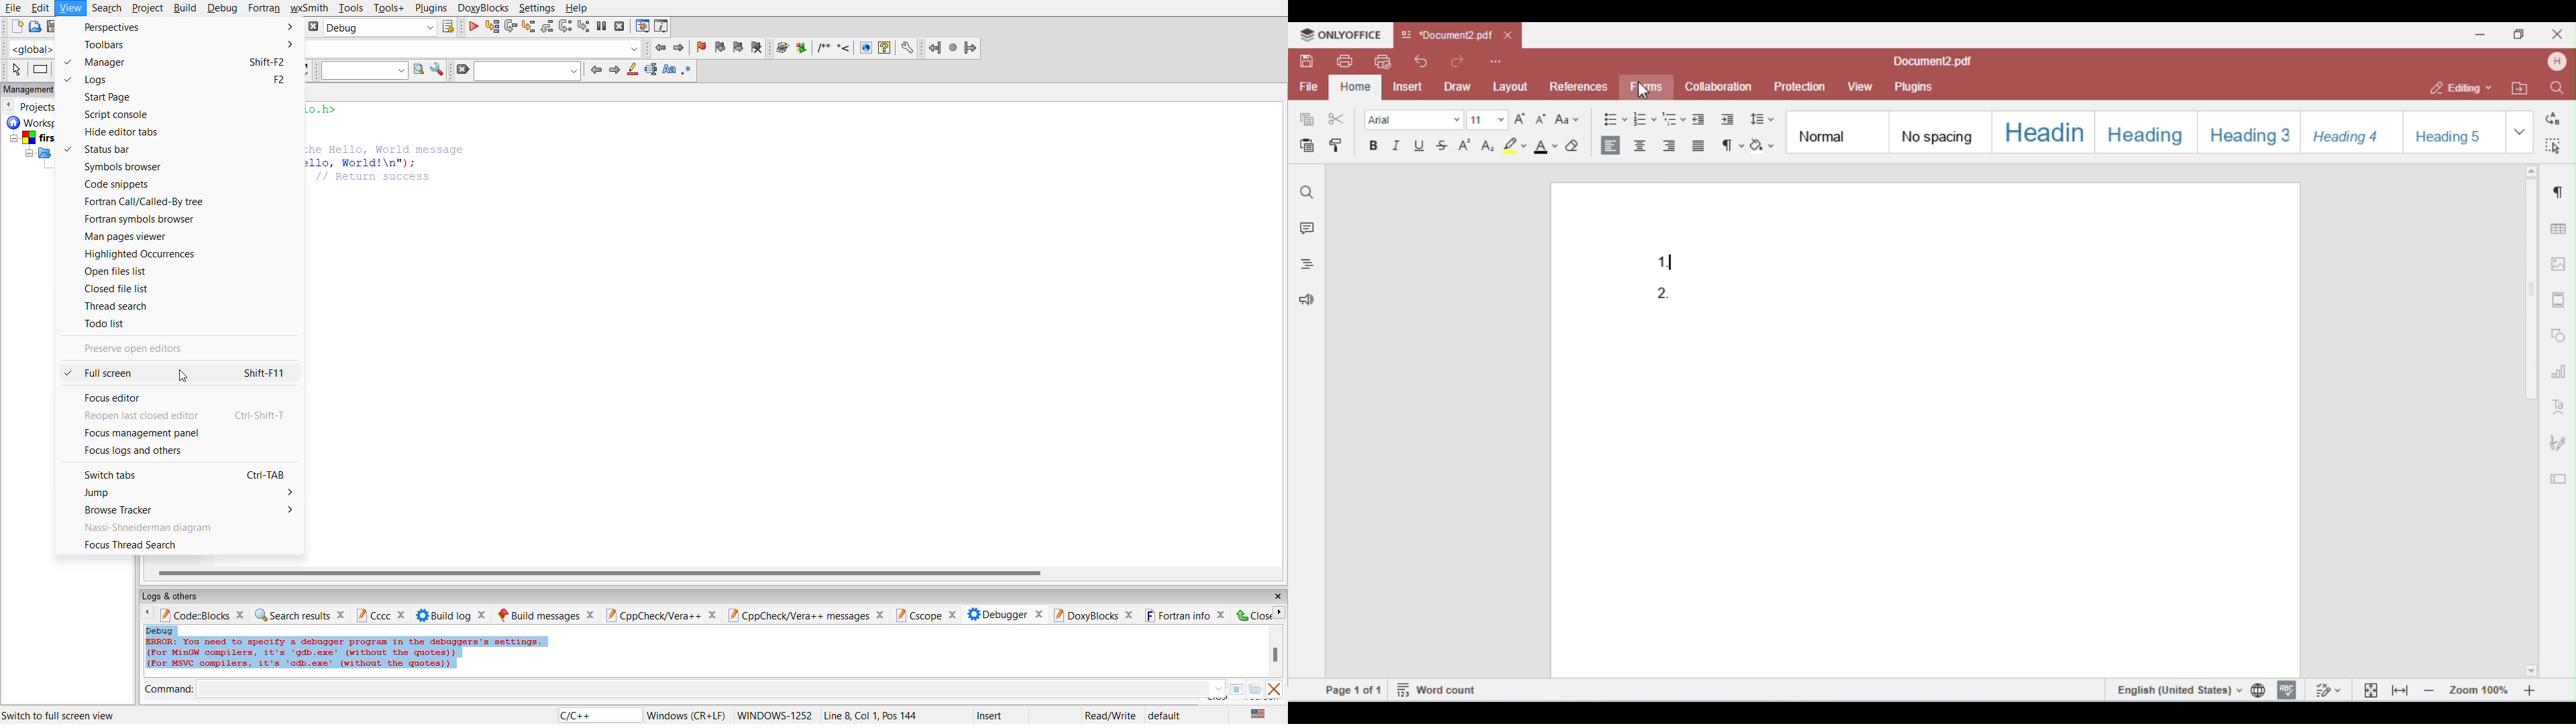 The width and height of the screenshot is (2576, 728). Describe the element at coordinates (485, 8) in the screenshot. I see `doxyblocks` at that location.